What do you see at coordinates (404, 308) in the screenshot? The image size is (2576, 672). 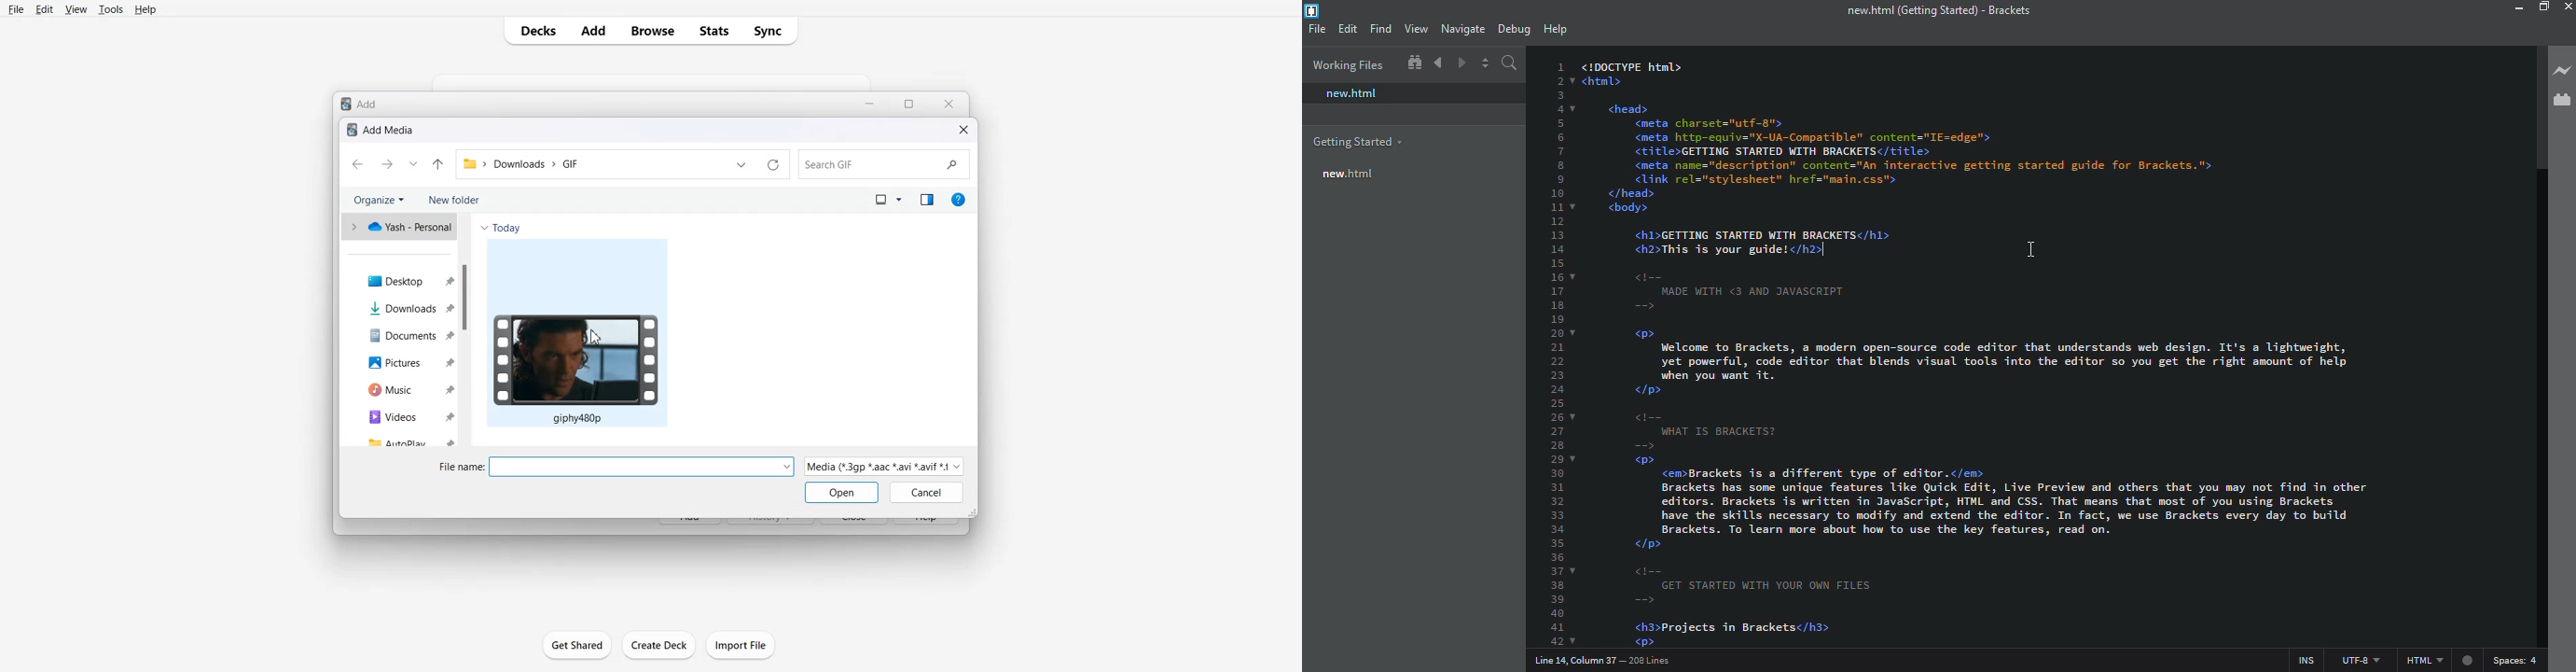 I see `Downloads` at bounding box center [404, 308].